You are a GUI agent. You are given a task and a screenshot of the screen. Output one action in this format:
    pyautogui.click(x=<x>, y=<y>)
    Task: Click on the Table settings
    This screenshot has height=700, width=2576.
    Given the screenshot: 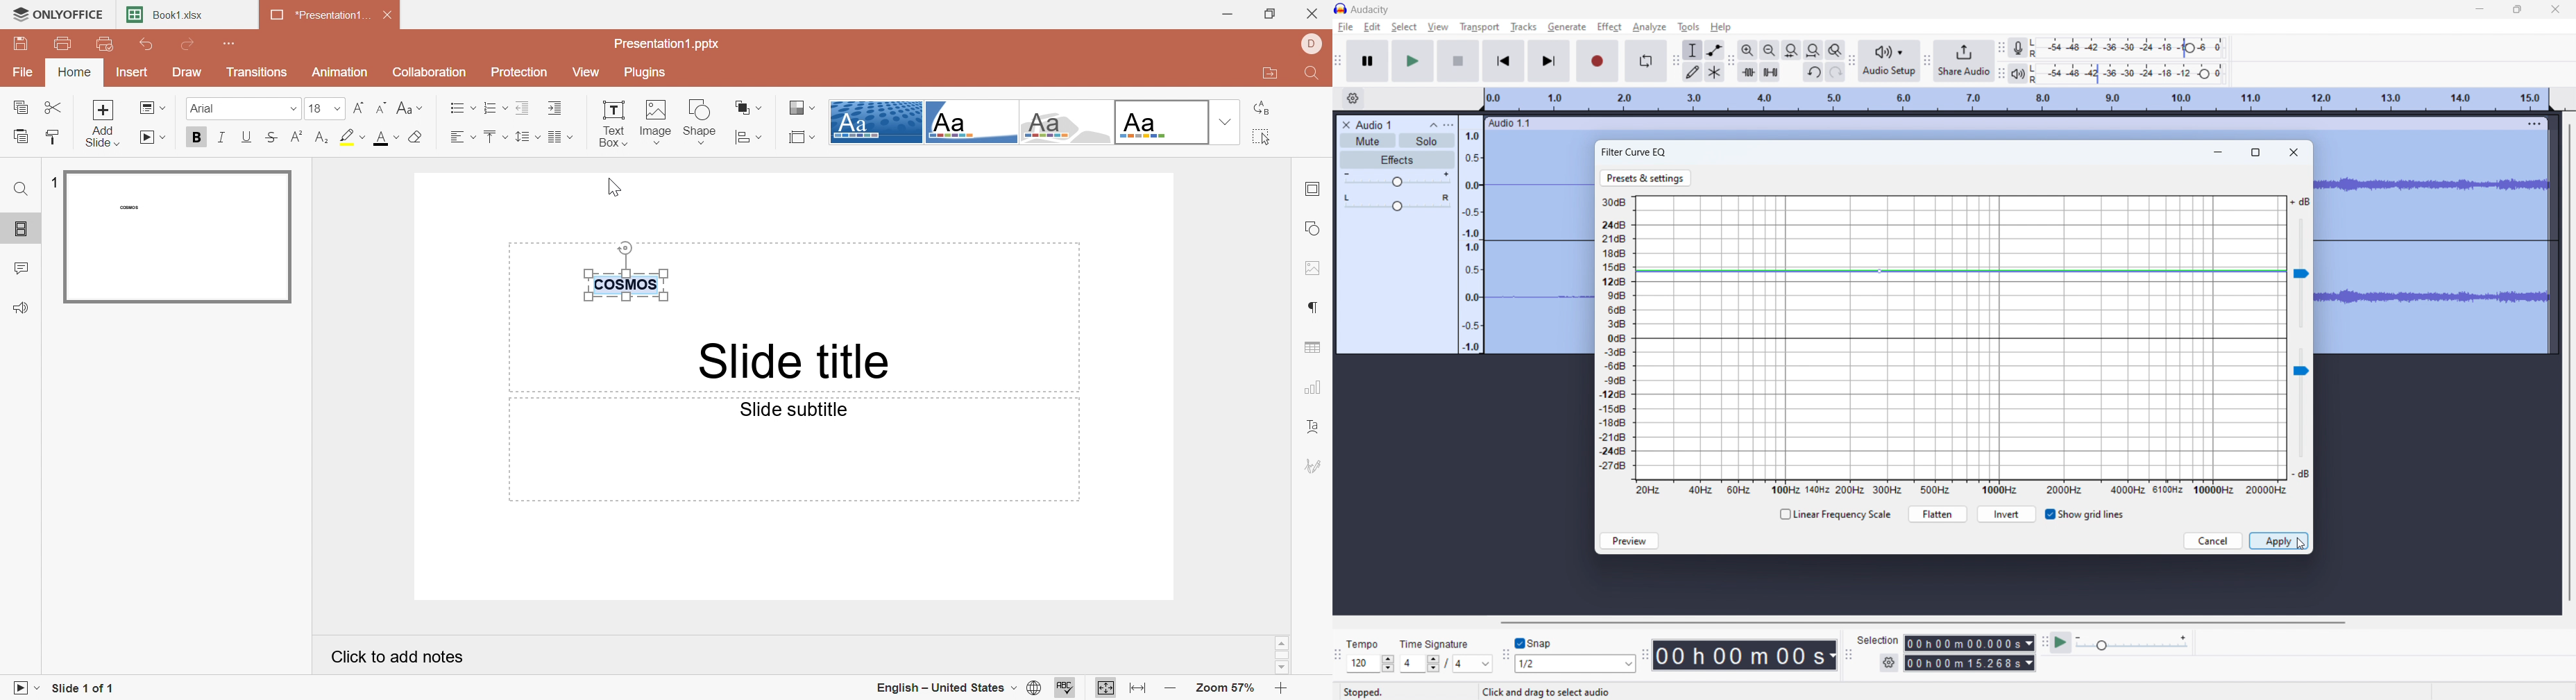 What is the action you would take?
    pyautogui.click(x=1312, y=344)
    